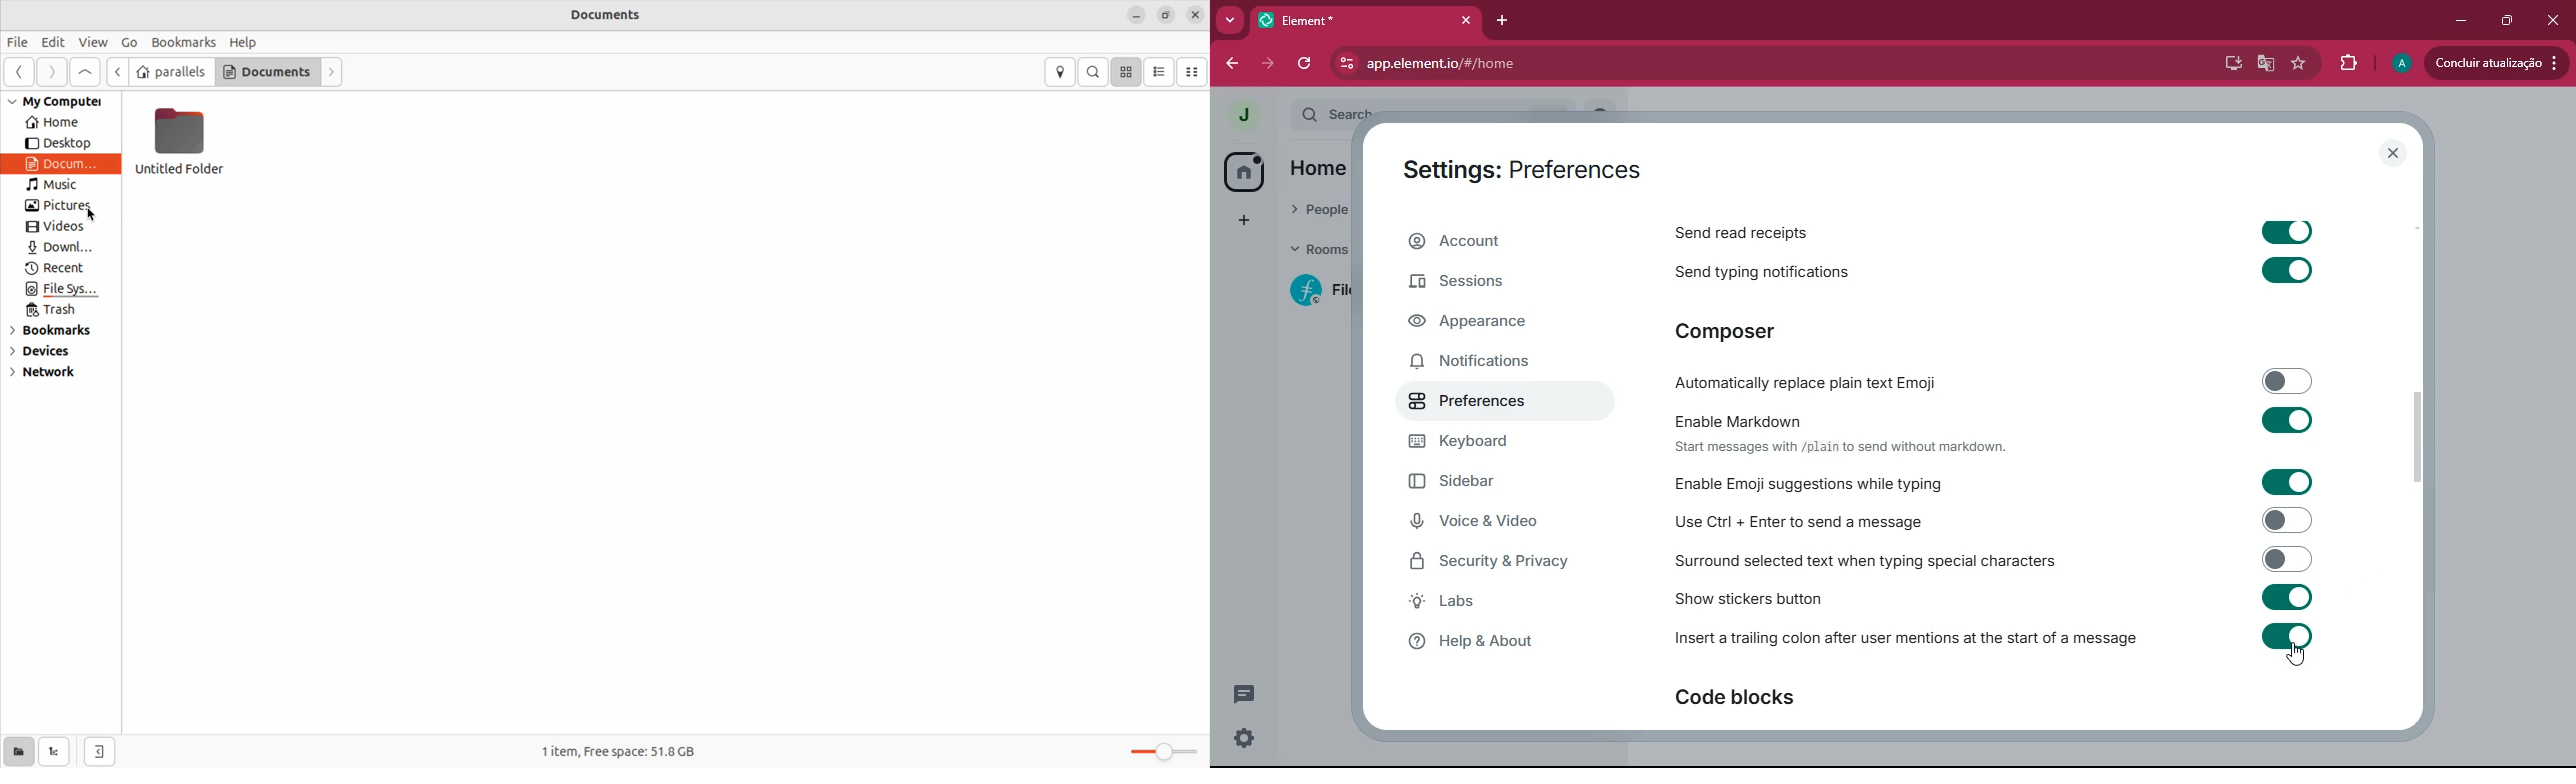 This screenshot has width=2576, height=784. I want to click on add tab, so click(1505, 20).